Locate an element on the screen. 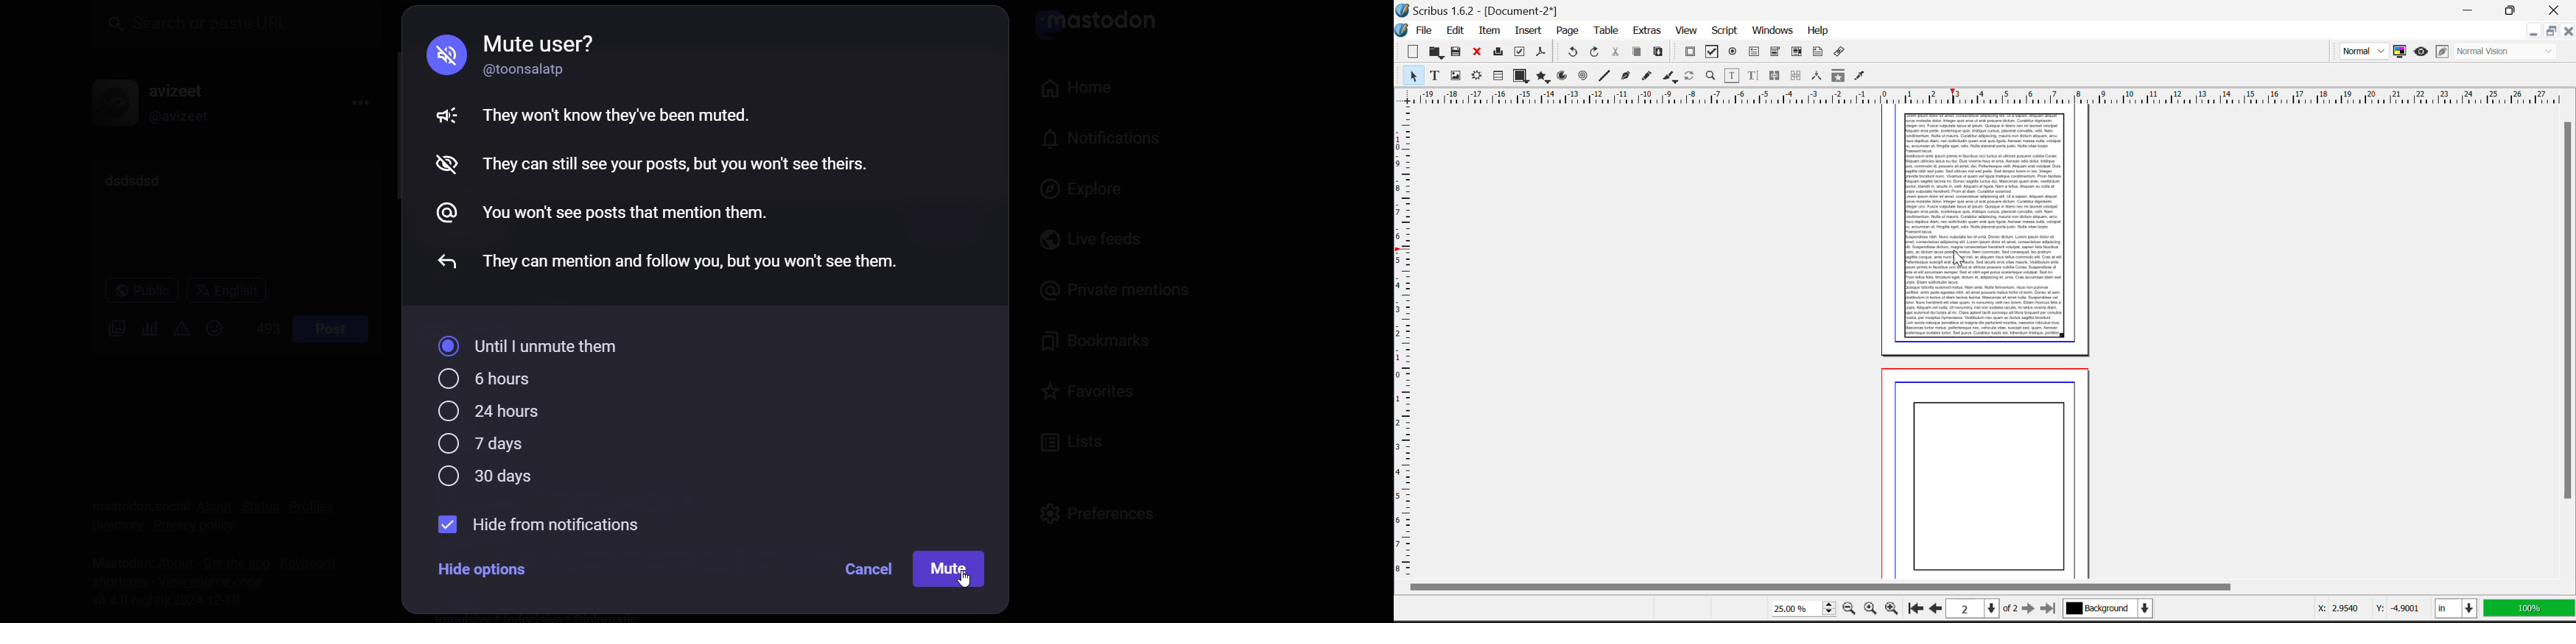  Eyedropper is located at coordinates (1862, 76).